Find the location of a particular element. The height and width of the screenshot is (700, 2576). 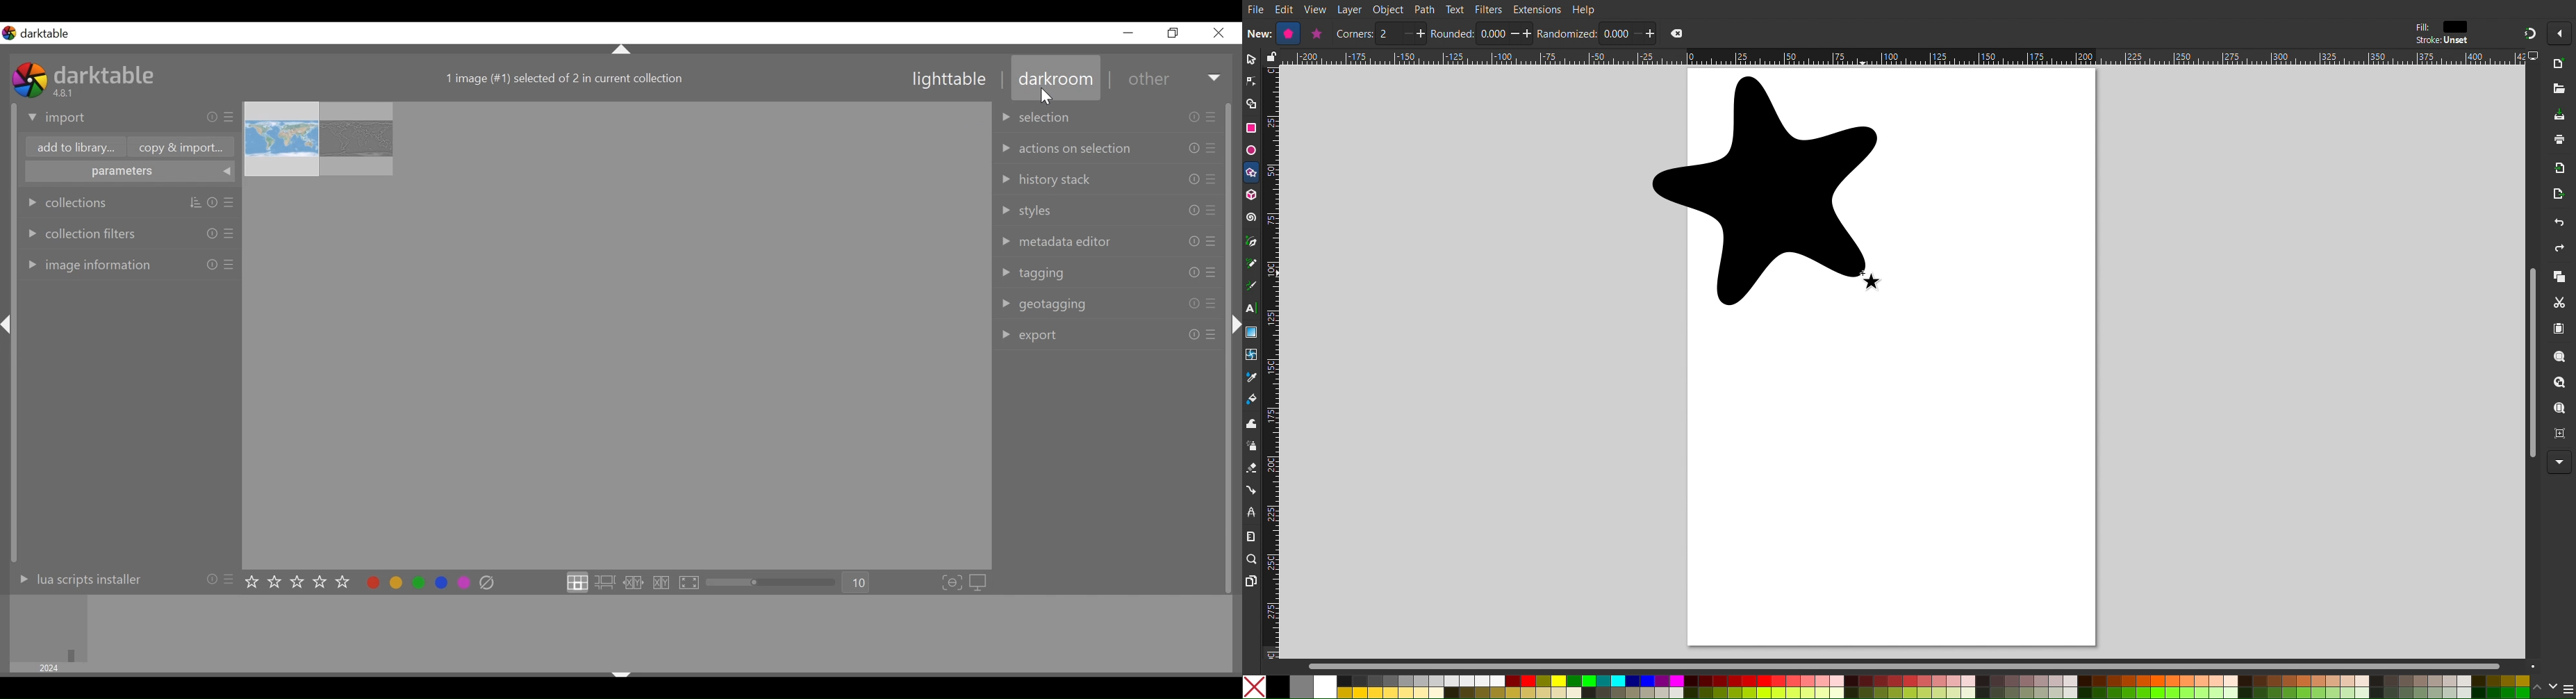

Gradient Tool is located at coordinates (1252, 332).